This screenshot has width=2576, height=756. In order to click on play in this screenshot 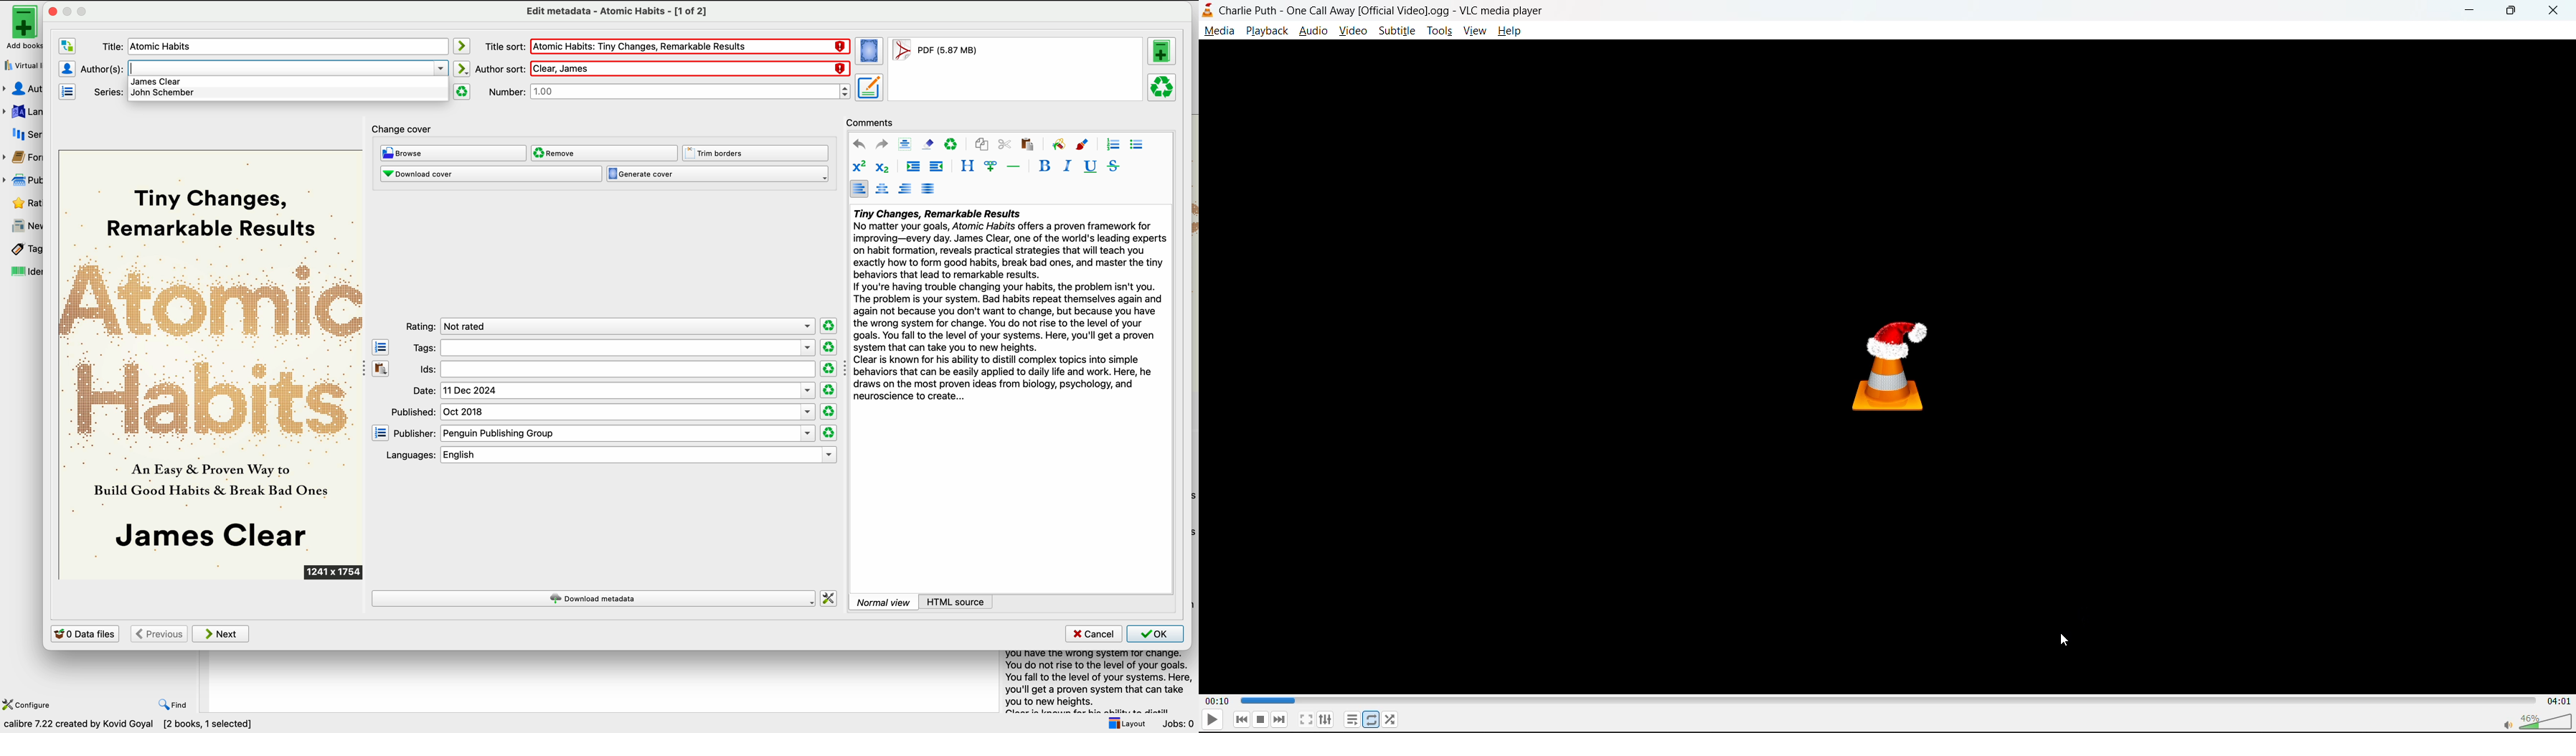, I will do `click(1212, 721)`.